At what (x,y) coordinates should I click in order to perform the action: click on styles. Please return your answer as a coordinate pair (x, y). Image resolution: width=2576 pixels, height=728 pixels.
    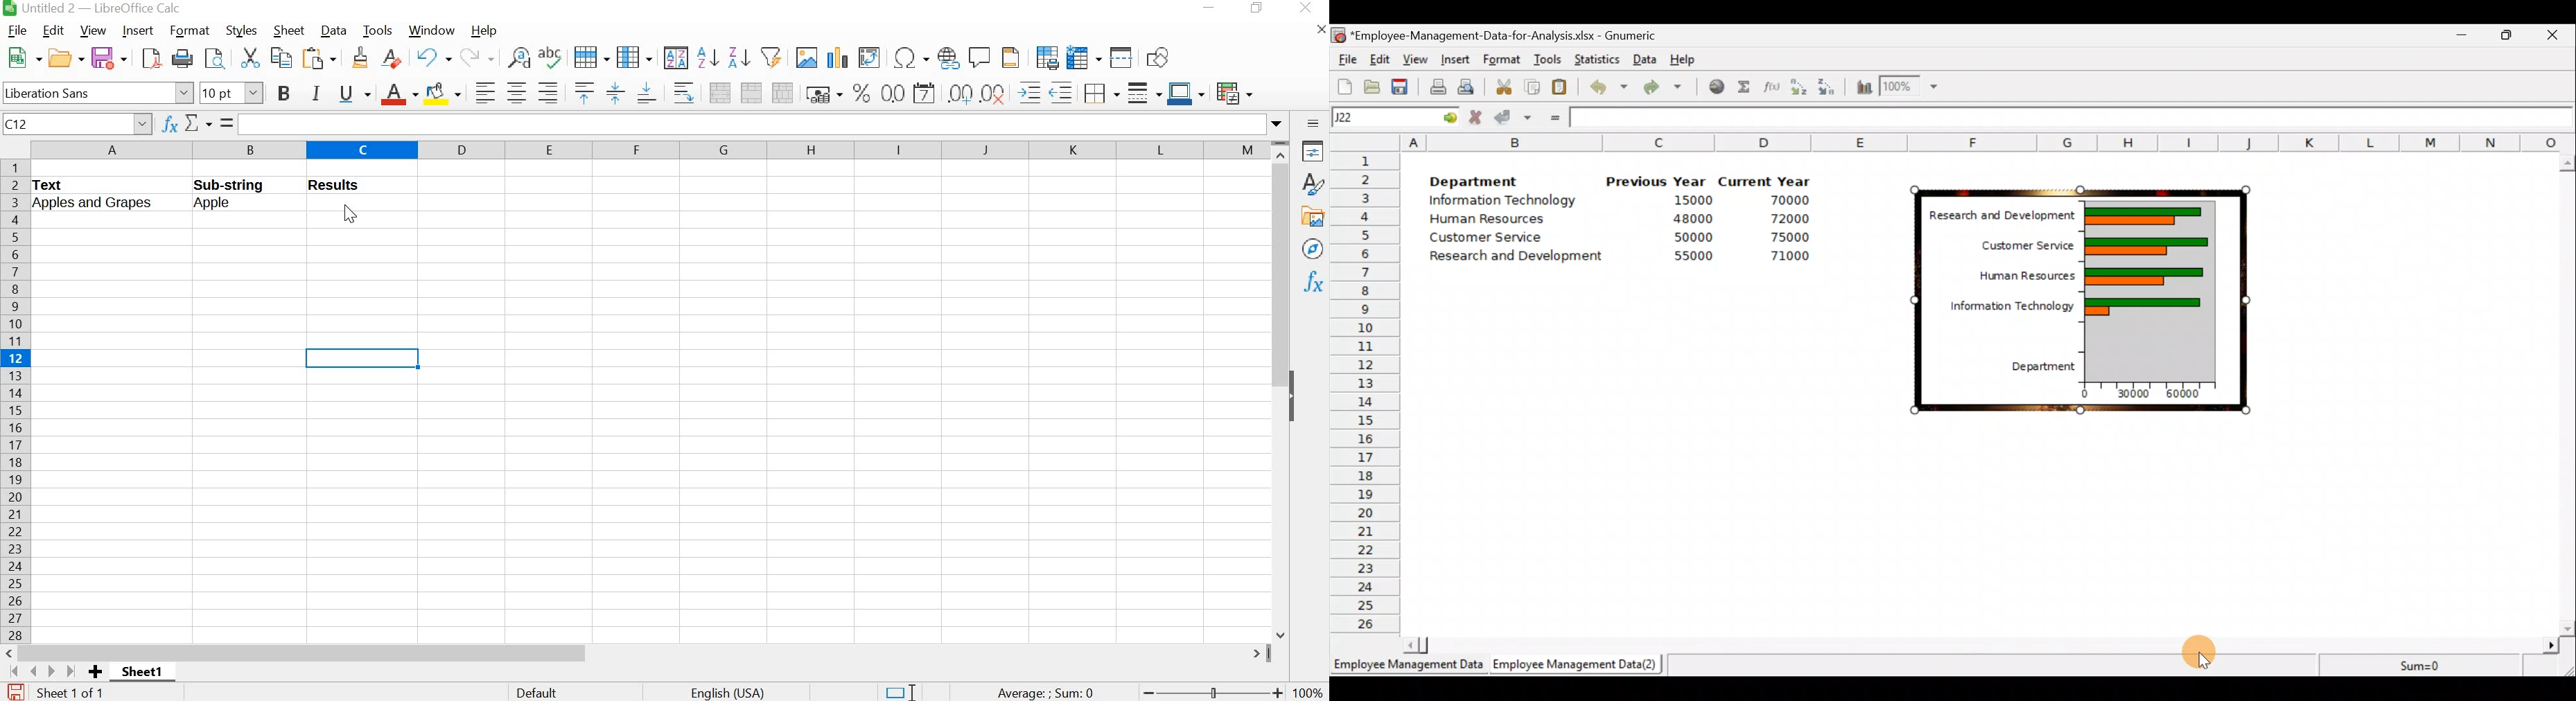
    Looking at the image, I should click on (239, 29).